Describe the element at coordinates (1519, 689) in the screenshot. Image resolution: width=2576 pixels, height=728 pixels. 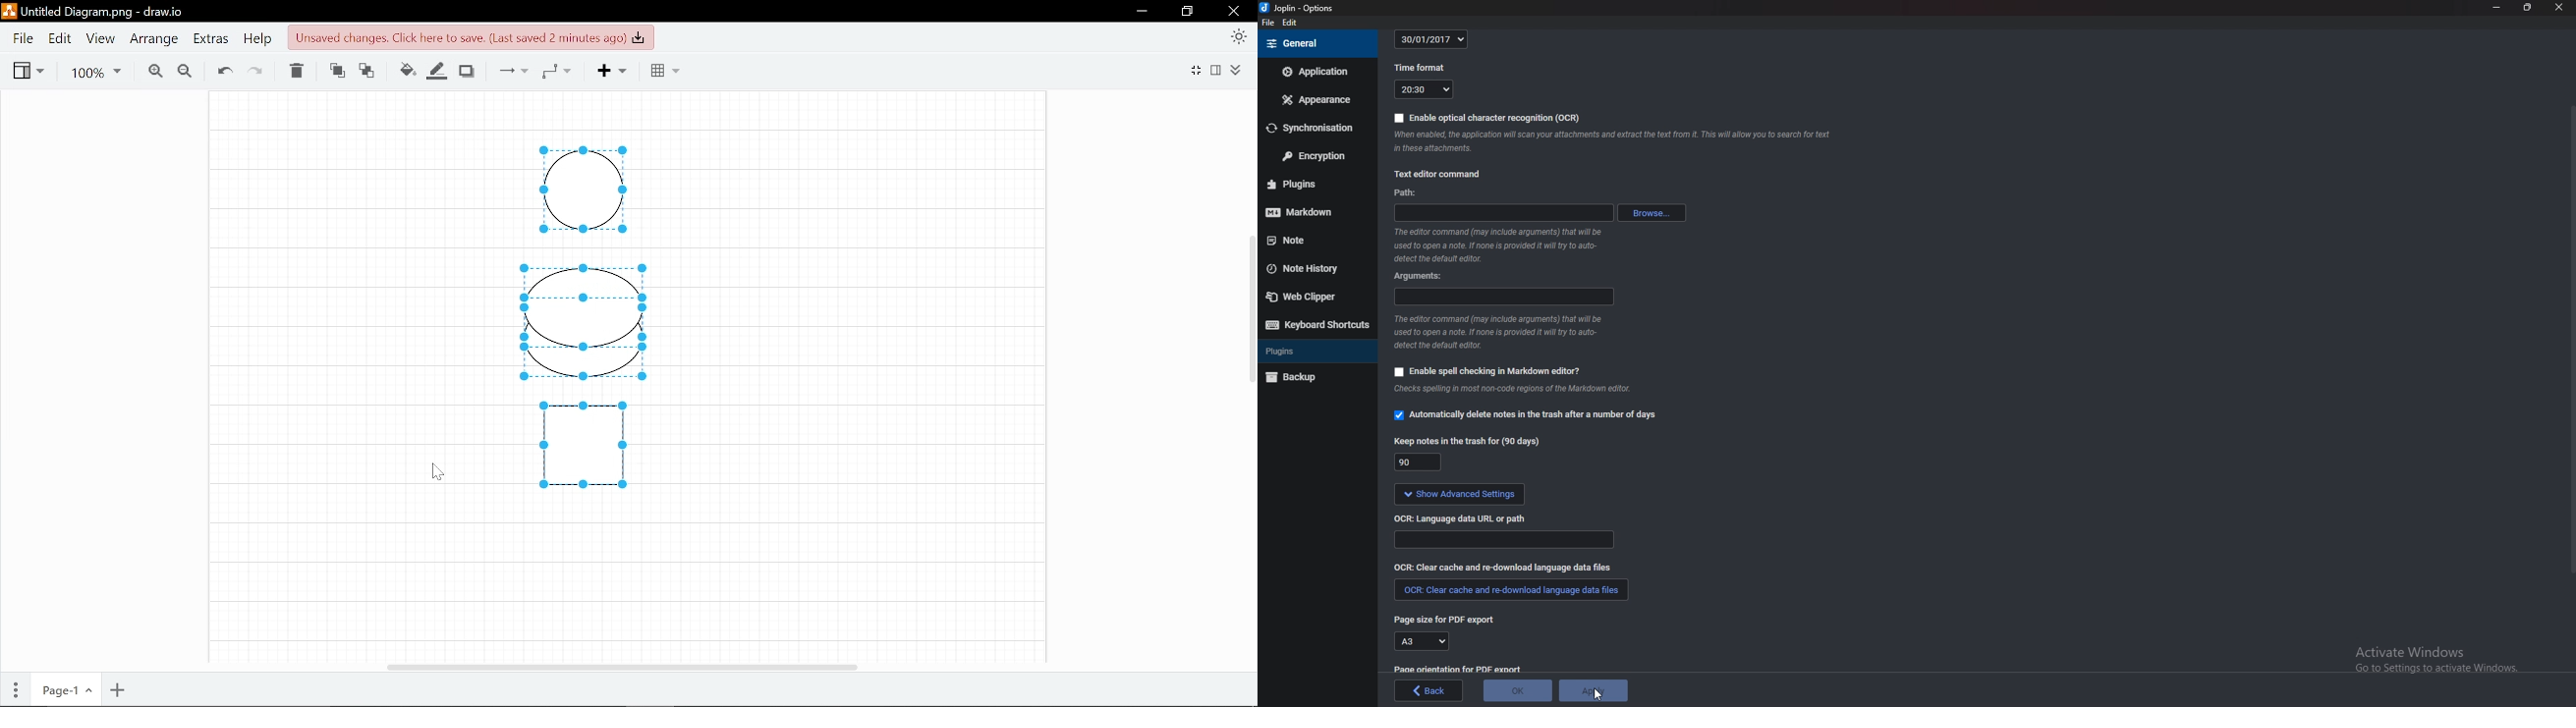
I see `ok` at that location.